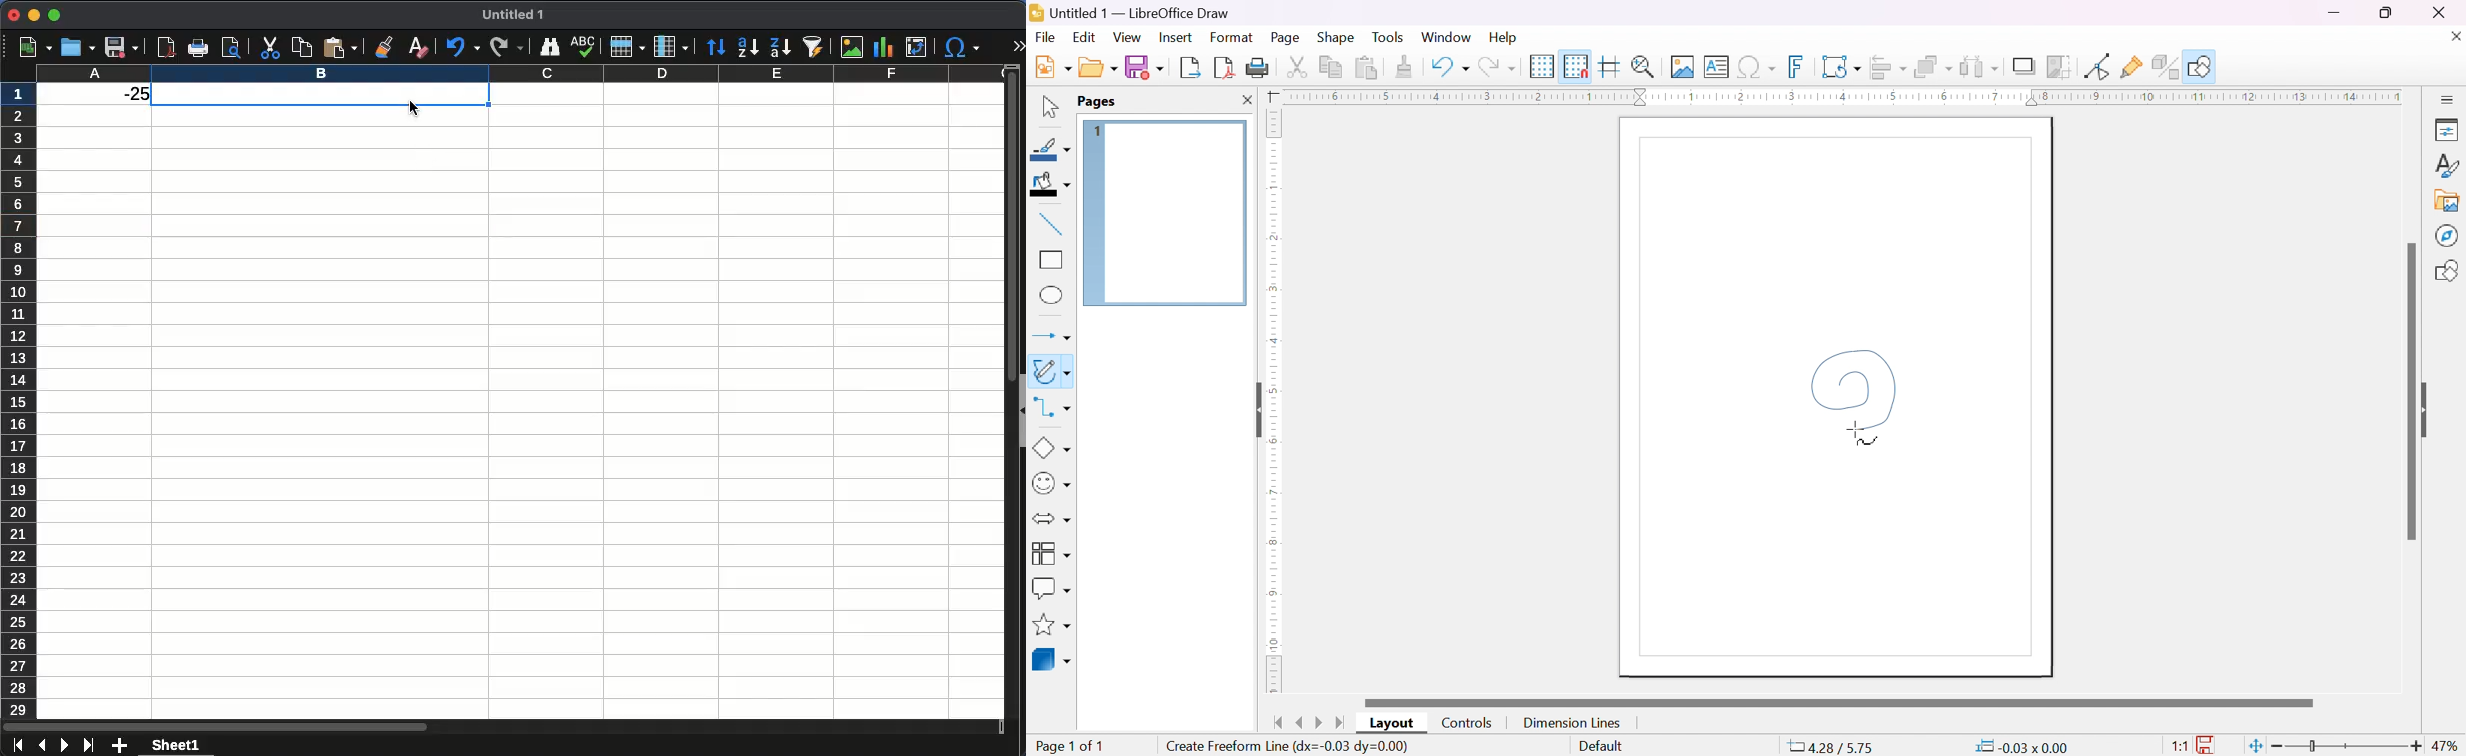 The width and height of the screenshot is (2492, 756). I want to click on page 1, so click(1164, 213).